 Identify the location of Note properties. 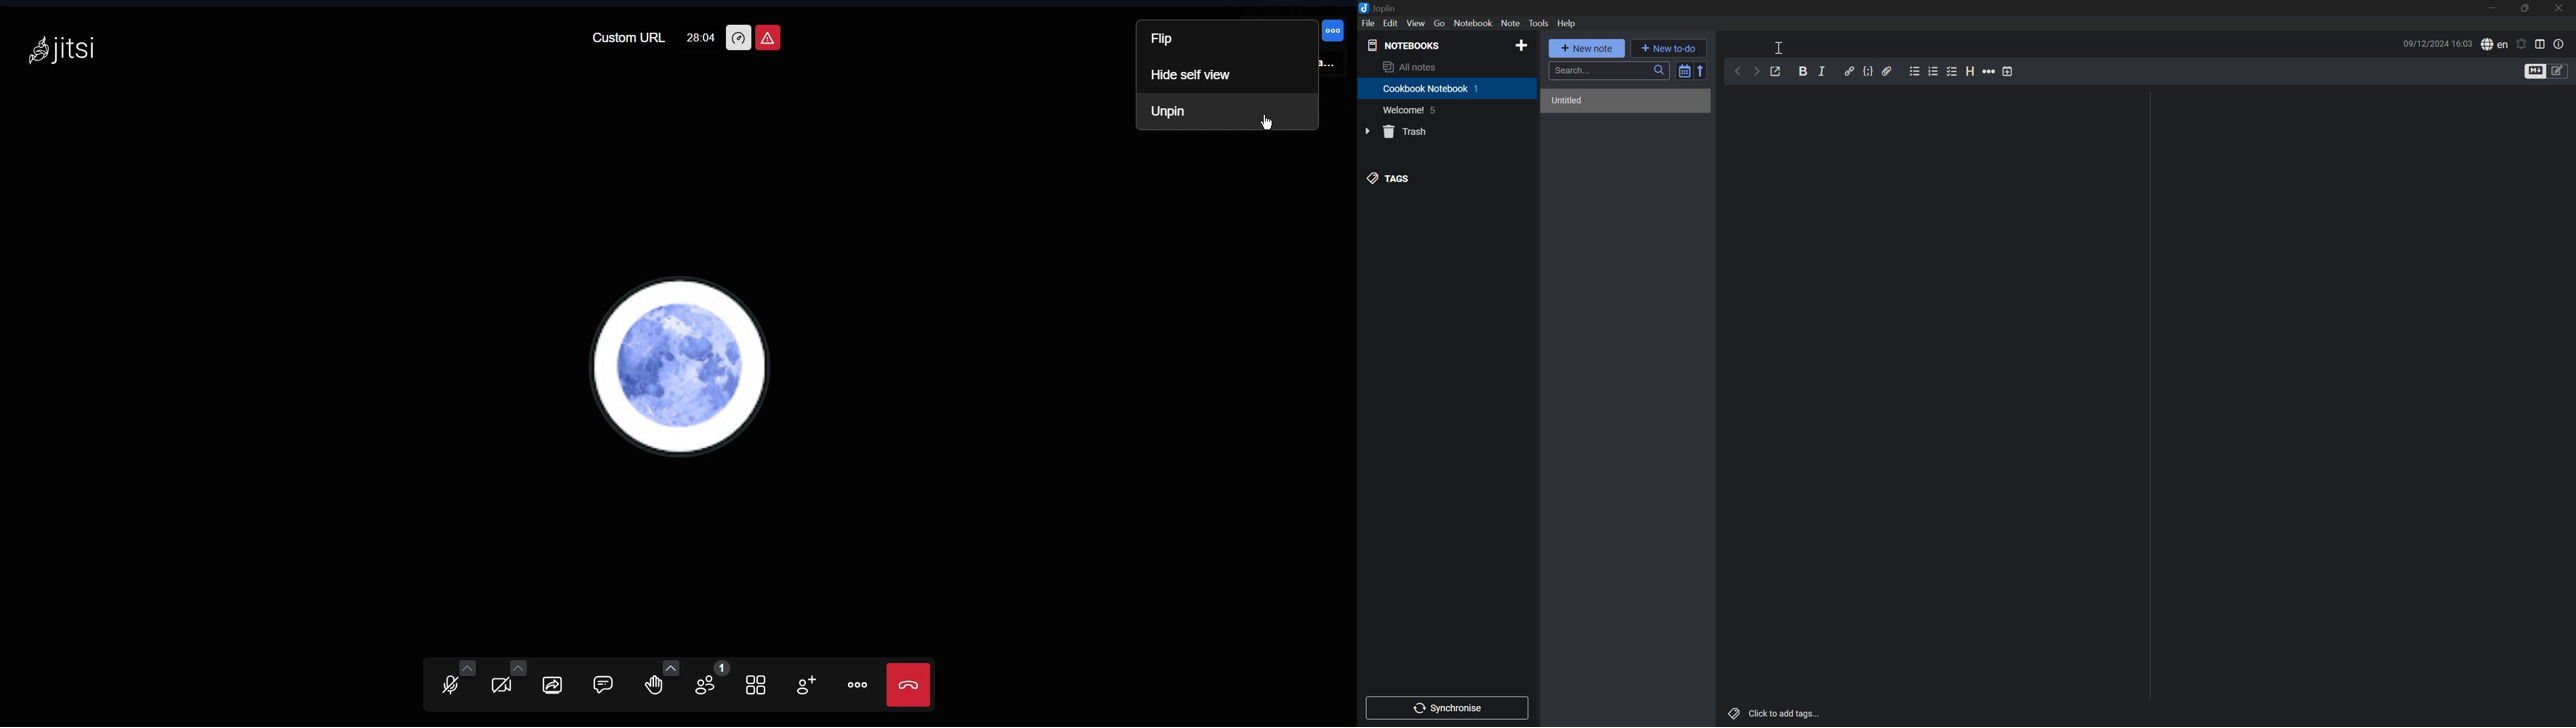
(2561, 44).